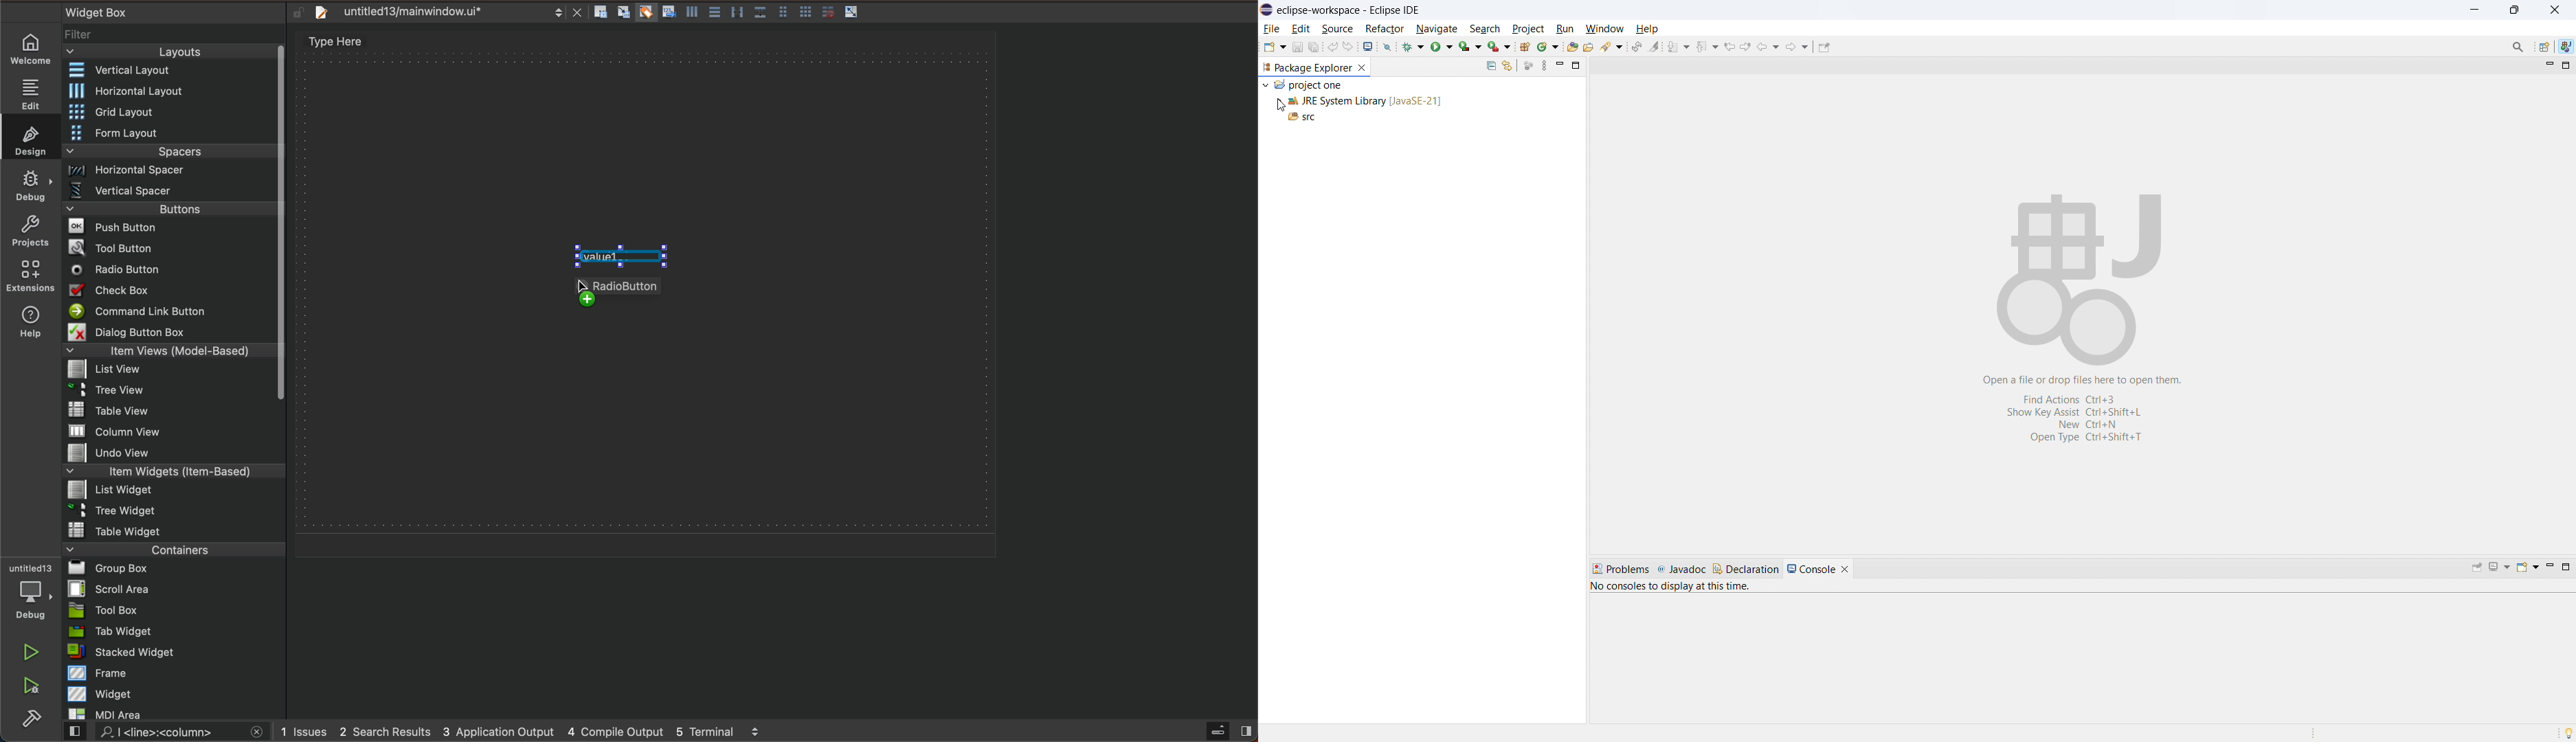 Image resolution: width=2576 pixels, height=756 pixels. Describe the element at coordinates (173, 173) in the screenshot. I see `` at that location.